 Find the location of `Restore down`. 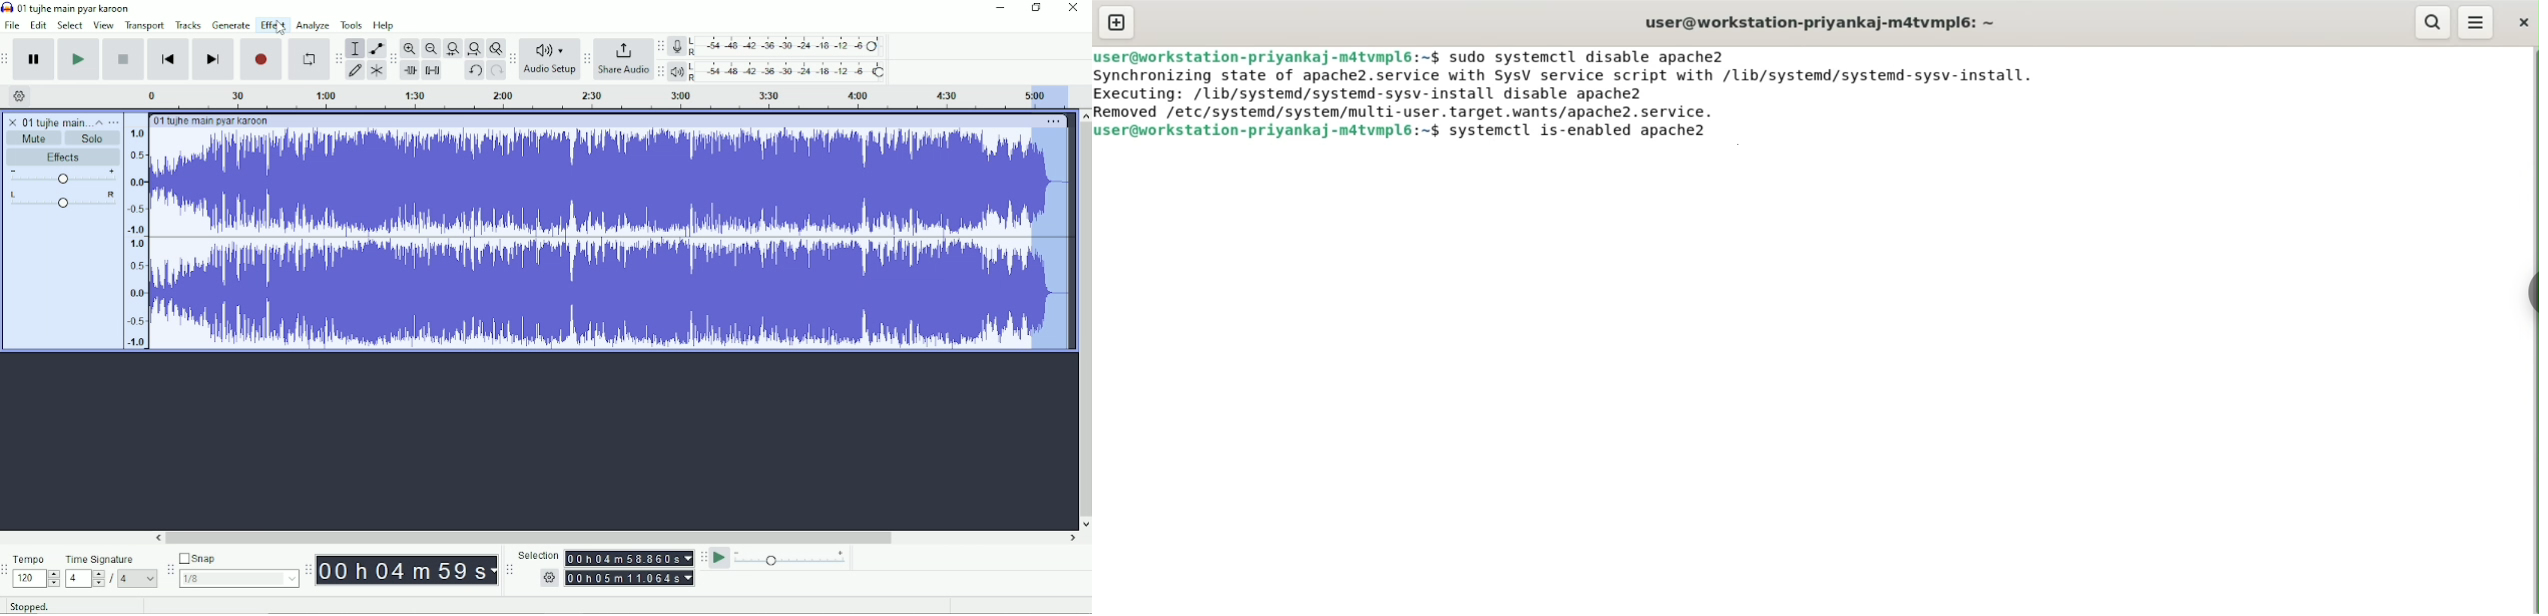

Restore down is located at coordinates (1038, 7).